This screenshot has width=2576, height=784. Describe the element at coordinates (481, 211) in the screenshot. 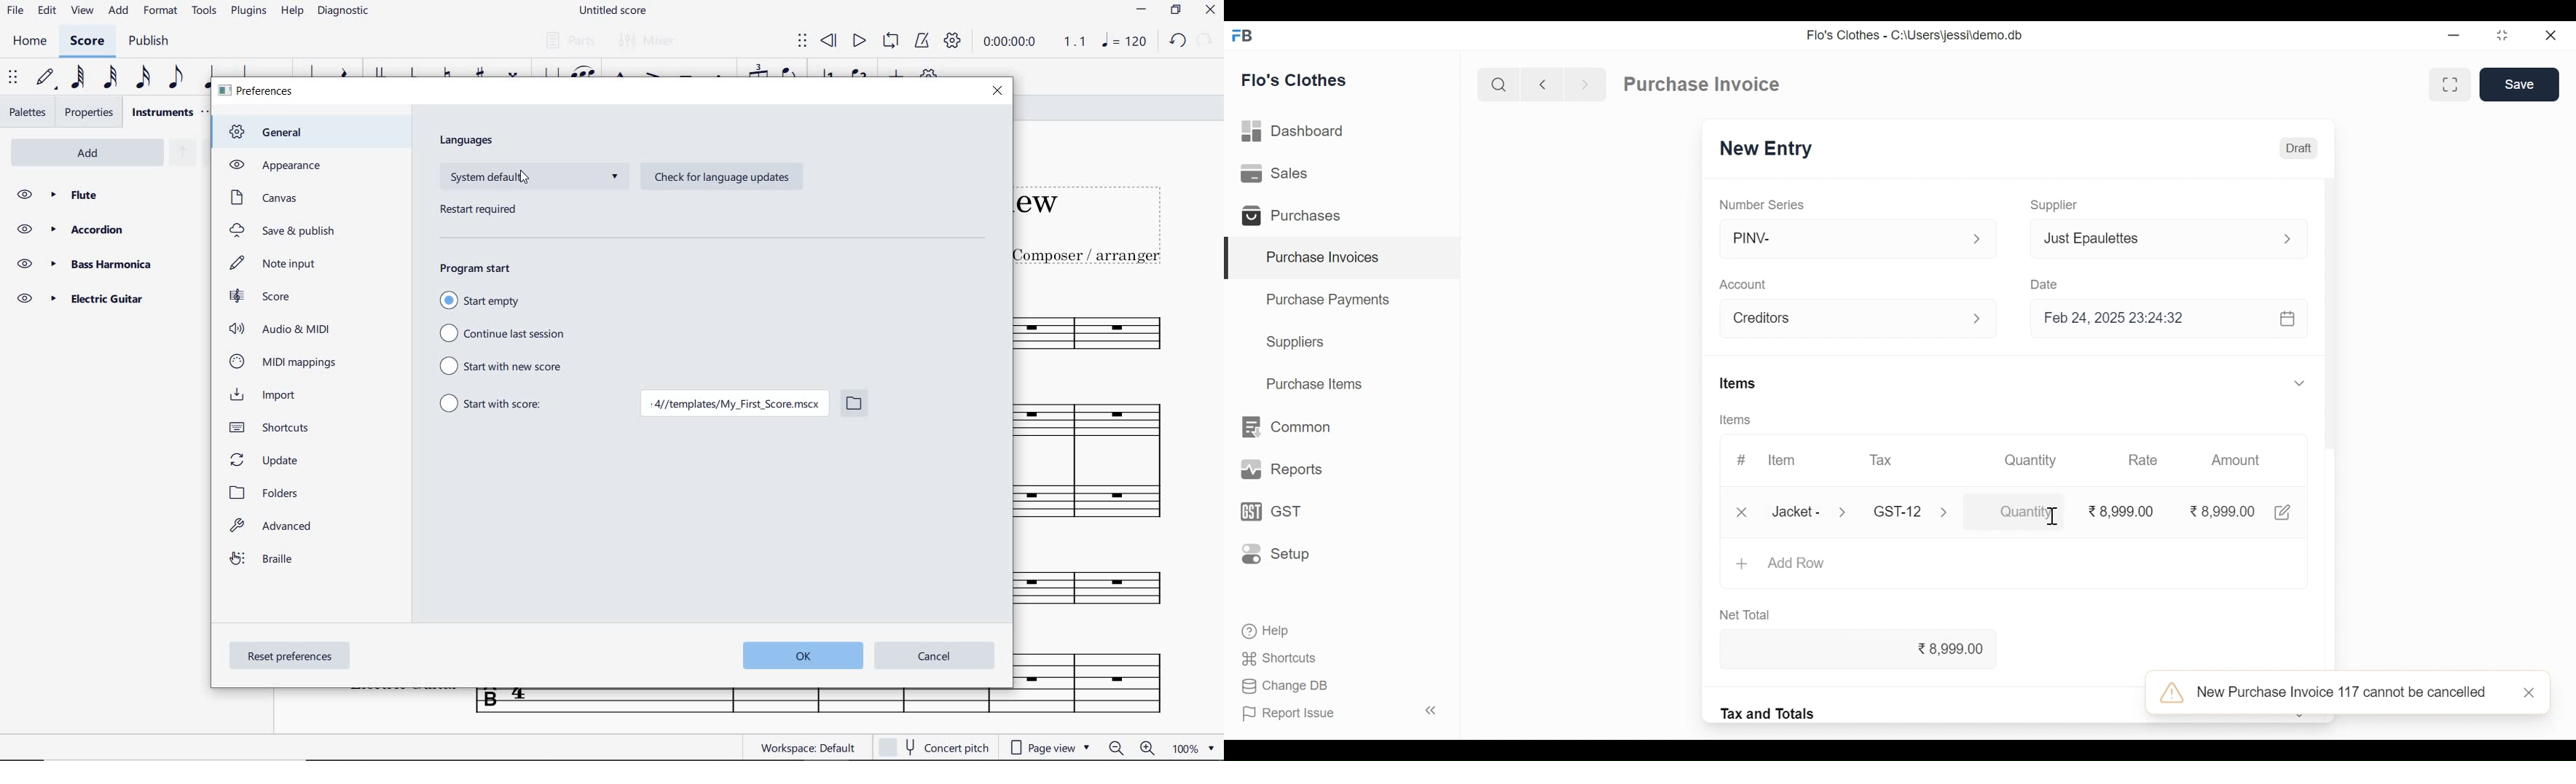

I see `restart required` at that location.